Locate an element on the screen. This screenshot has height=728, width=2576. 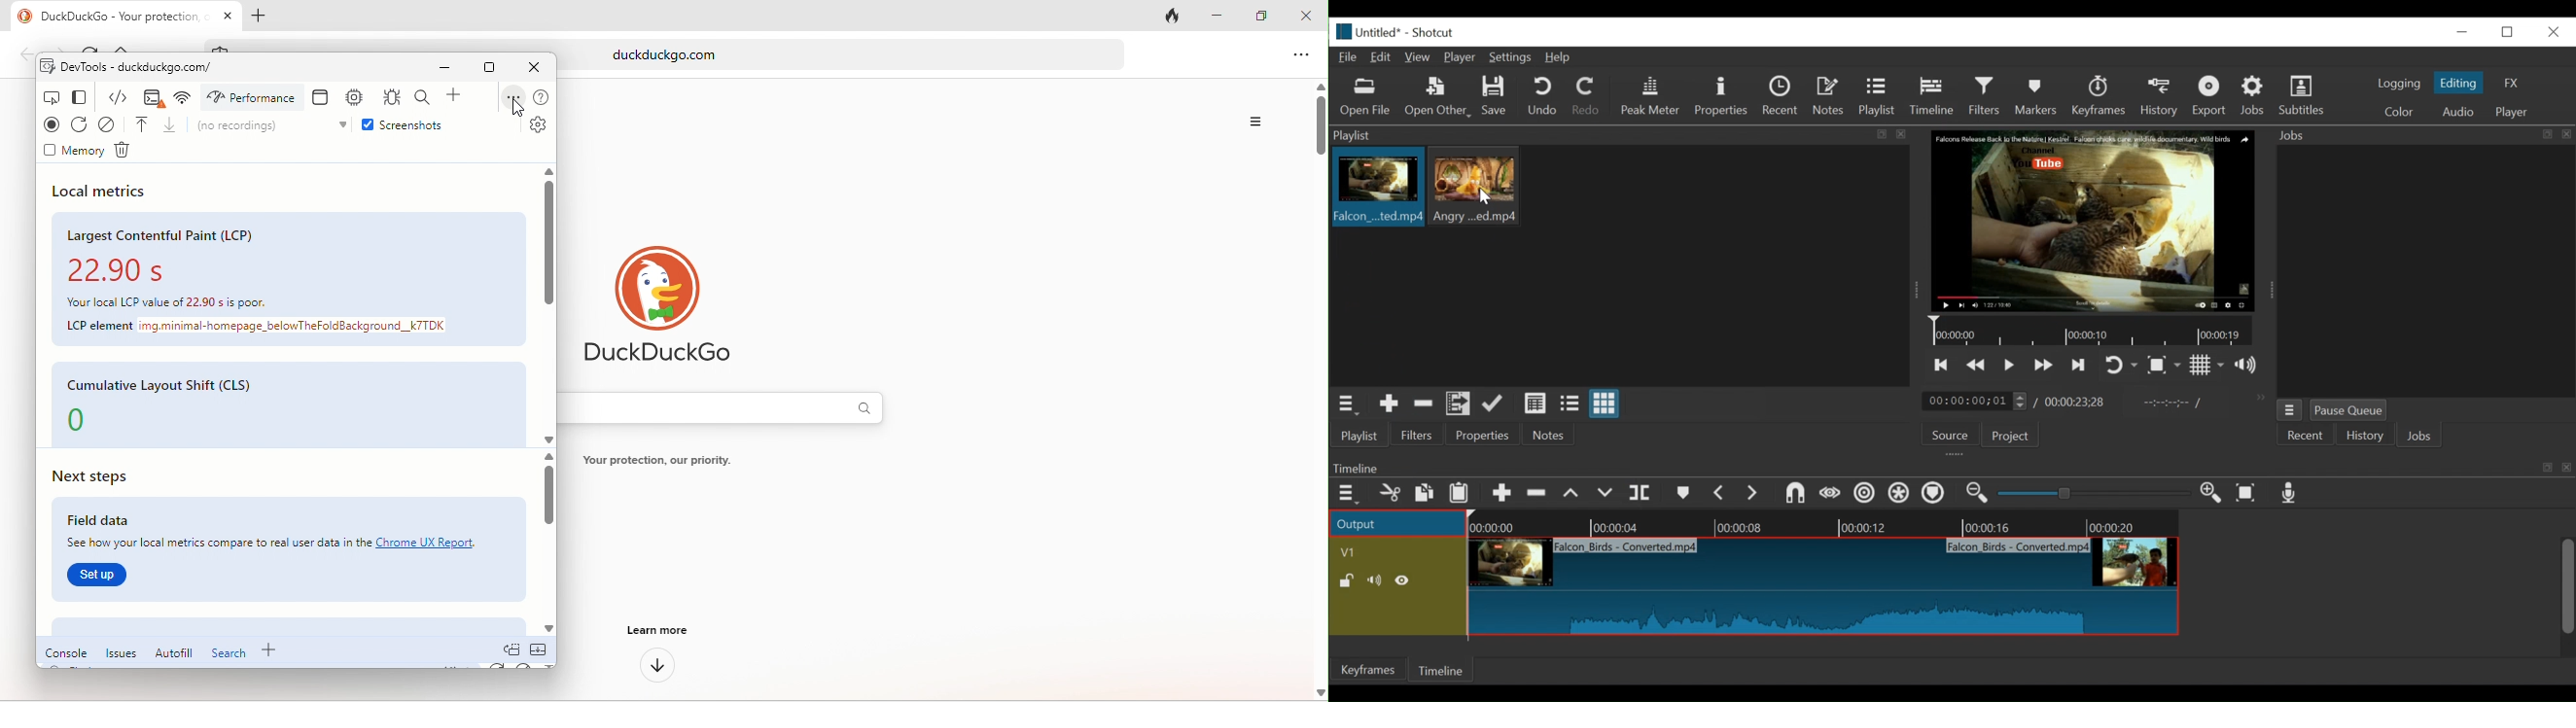
load is located at coordinates (141, 125).